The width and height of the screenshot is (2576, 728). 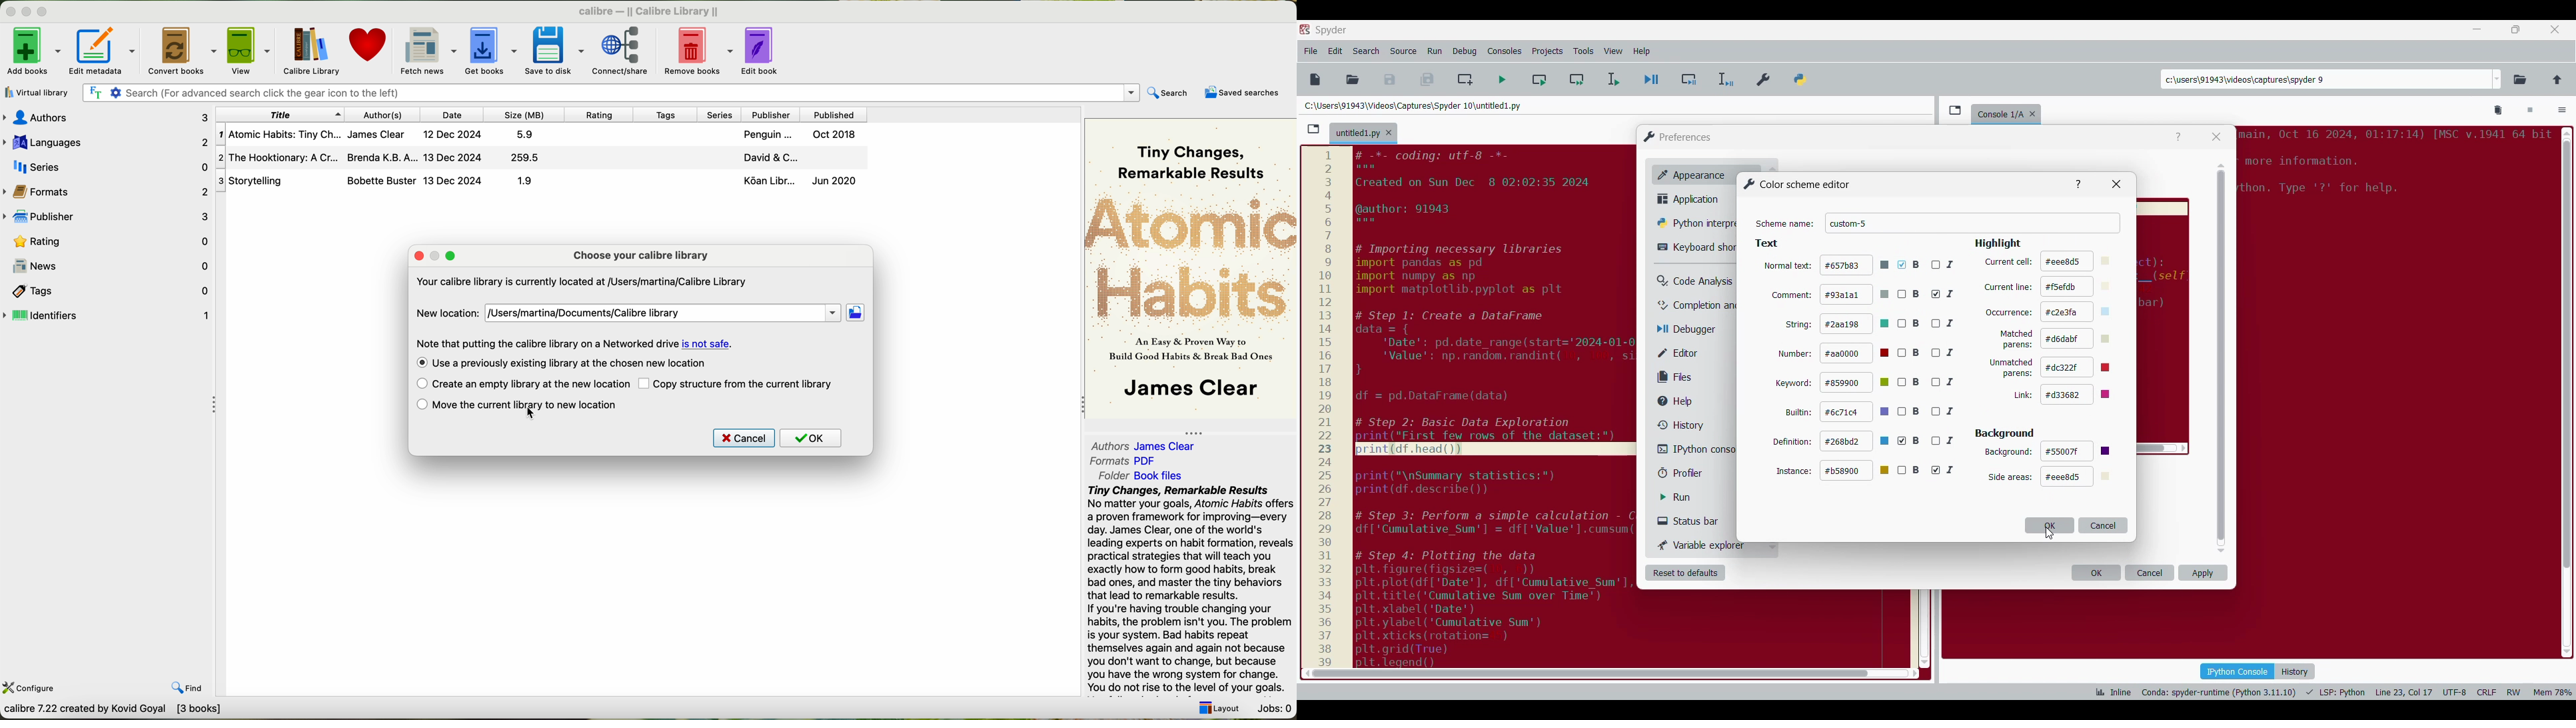 What do you see at coordinates (2022, 395) in the screenshot?
I see `link` at bounding box center [2022, 395].